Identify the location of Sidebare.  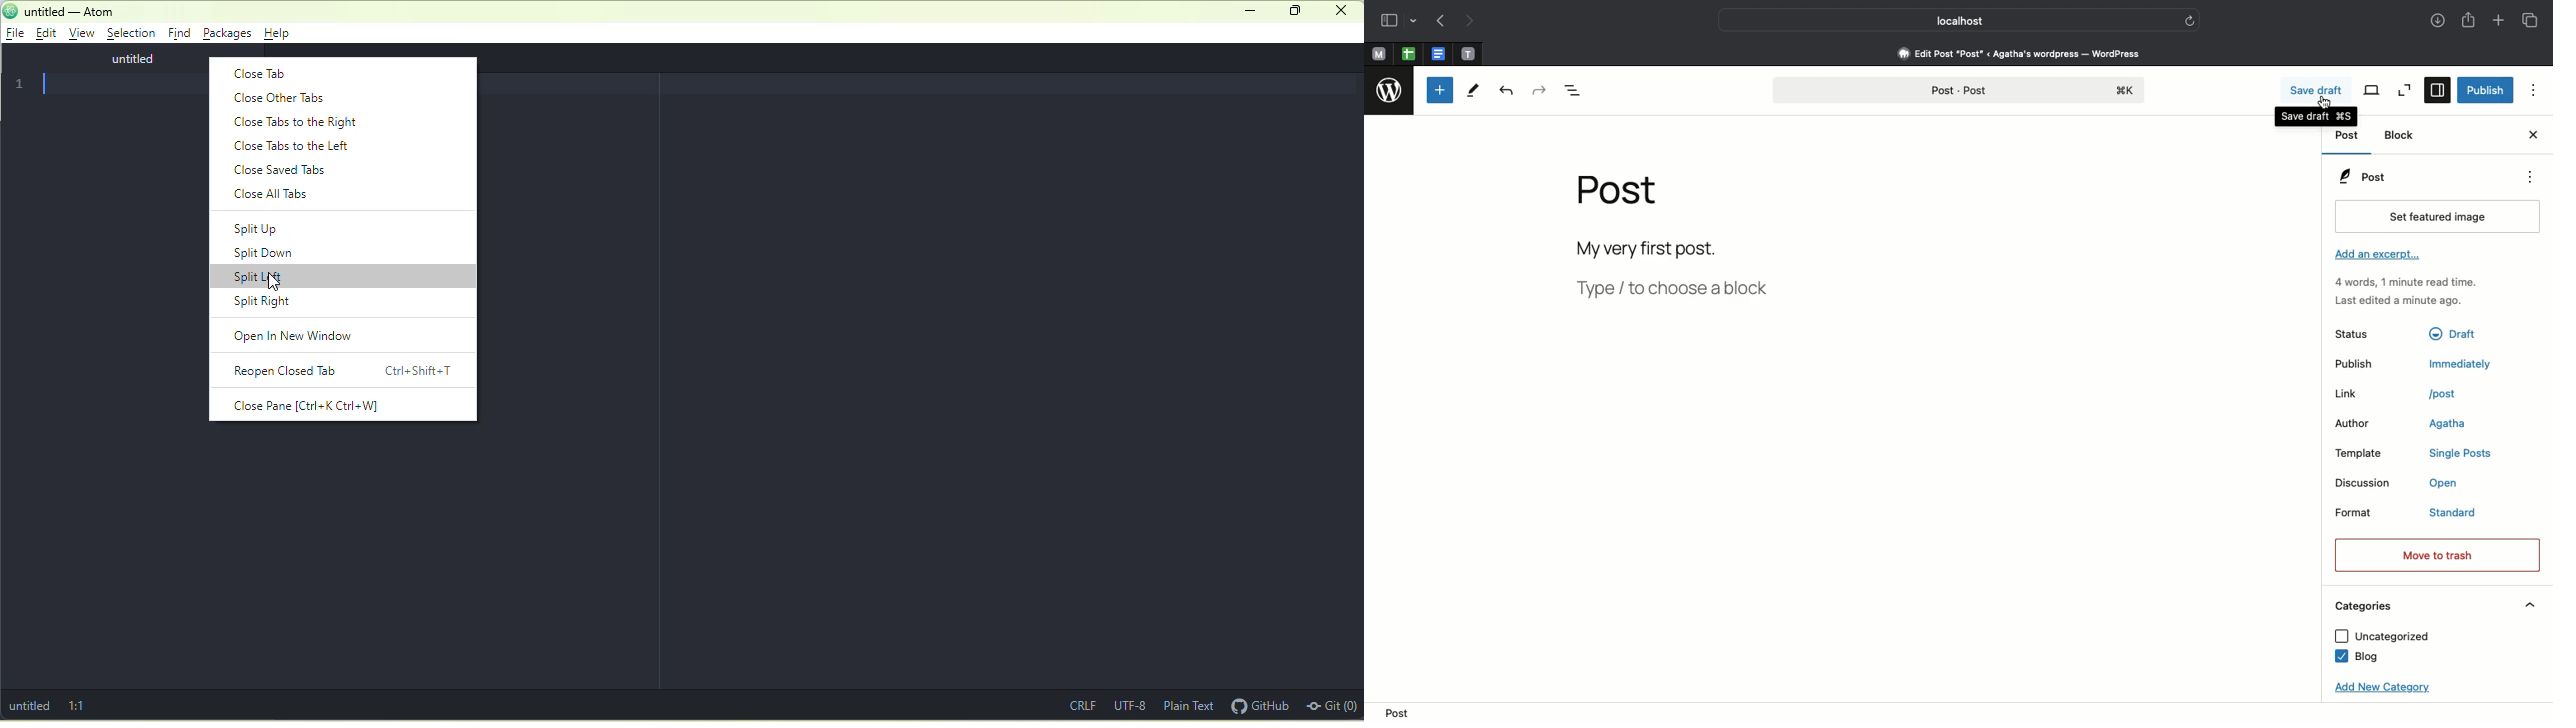
(1390, 22).